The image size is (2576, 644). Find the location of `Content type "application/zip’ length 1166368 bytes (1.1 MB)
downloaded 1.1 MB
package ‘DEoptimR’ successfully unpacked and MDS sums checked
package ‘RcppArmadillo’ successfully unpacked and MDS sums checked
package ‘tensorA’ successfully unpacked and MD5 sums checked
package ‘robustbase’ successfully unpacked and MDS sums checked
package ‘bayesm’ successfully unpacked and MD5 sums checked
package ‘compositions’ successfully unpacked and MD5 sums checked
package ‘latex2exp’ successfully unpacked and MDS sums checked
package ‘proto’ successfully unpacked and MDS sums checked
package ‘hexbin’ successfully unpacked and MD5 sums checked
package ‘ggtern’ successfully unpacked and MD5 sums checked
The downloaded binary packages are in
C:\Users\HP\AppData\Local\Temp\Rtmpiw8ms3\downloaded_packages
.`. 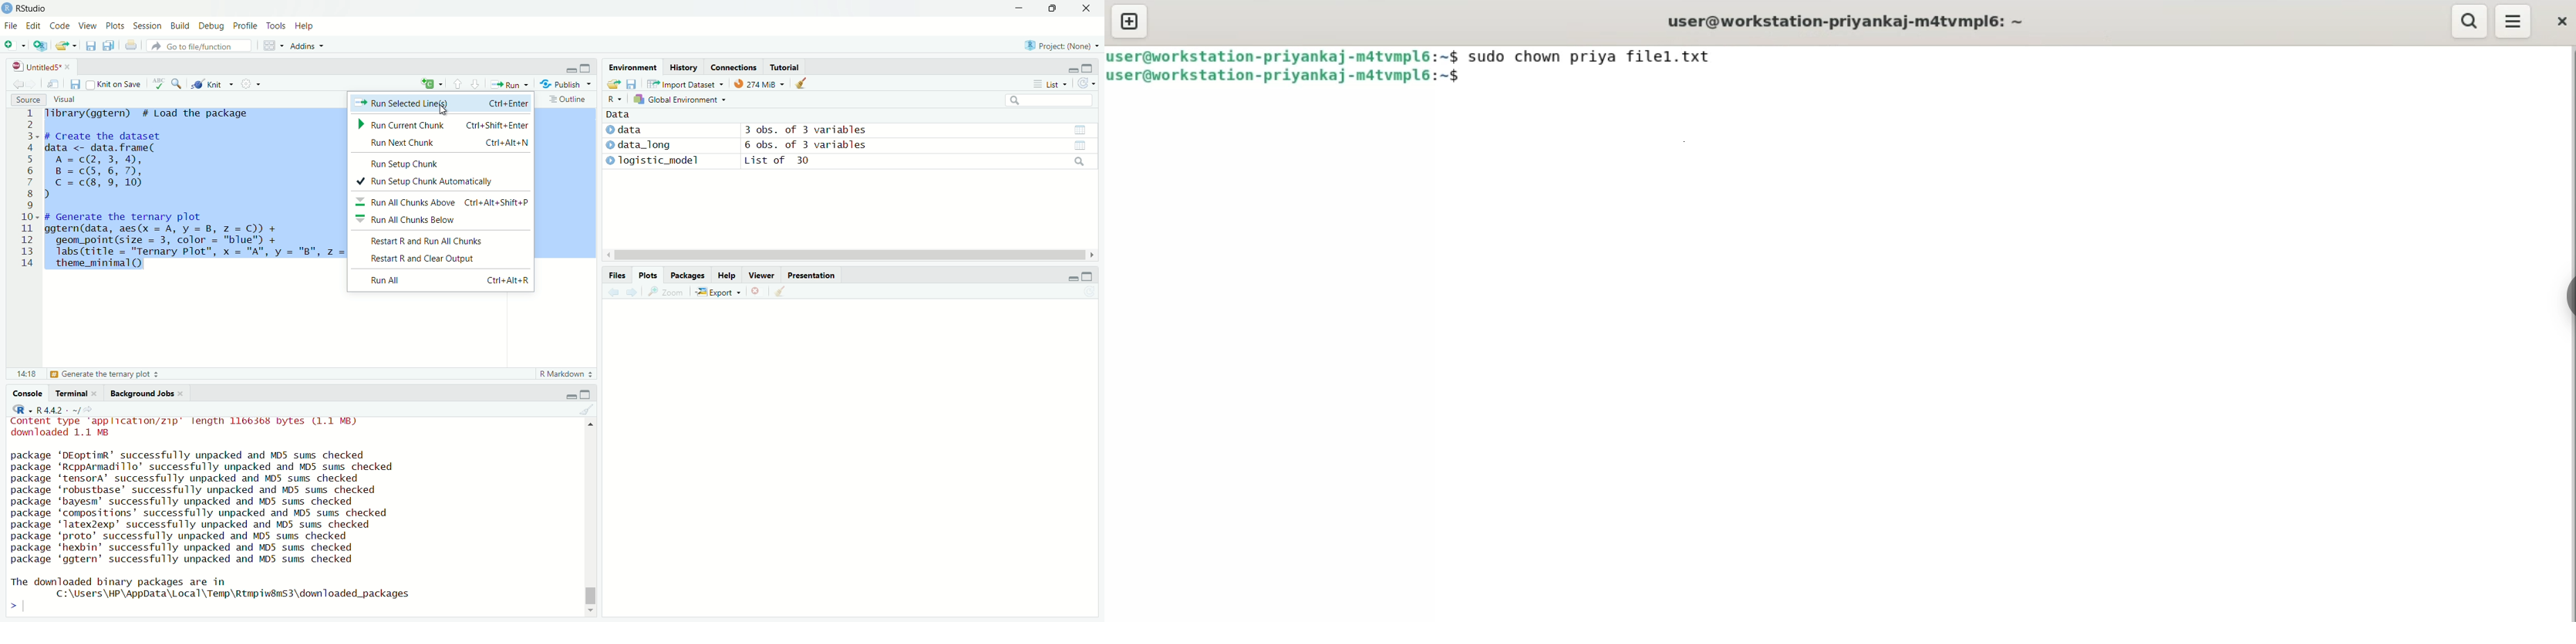

Content type "application/zip’ length 1166368 bytes (1.1 MB)
downloaded 1.1 MB
package ‘DEoptimR’ successfully unpacked and MDS sums checked
package ‘RcppArmadillo’ successfully unpacked and MDS sums checked
package ‘tensorA’ successfully unpacked and MD5 sums checked
package ‘robustbase’ successfully unpacked and MDS sums checked
package ‘bayesm’ successfully unpacked and MD5 sums checked
package ‘compositions’ successfully unpacked and MD5 sums checked
package ‘latex2exp’ successfully unpacked and MDS sums checked
package ‘proto’ successfully unpacked and MDS sums checked
package ‘hexbin’ successfully unpacked and MD5 sums checked
package ‘ggtern’ successfully unpacked and MD5 sums checked
The downloaded binary packages are in
C:\Users\HP\AppData\Local\Temp\Rtmpiw8ms3\downloaded_packages
. is located at coordinates (221, 512).